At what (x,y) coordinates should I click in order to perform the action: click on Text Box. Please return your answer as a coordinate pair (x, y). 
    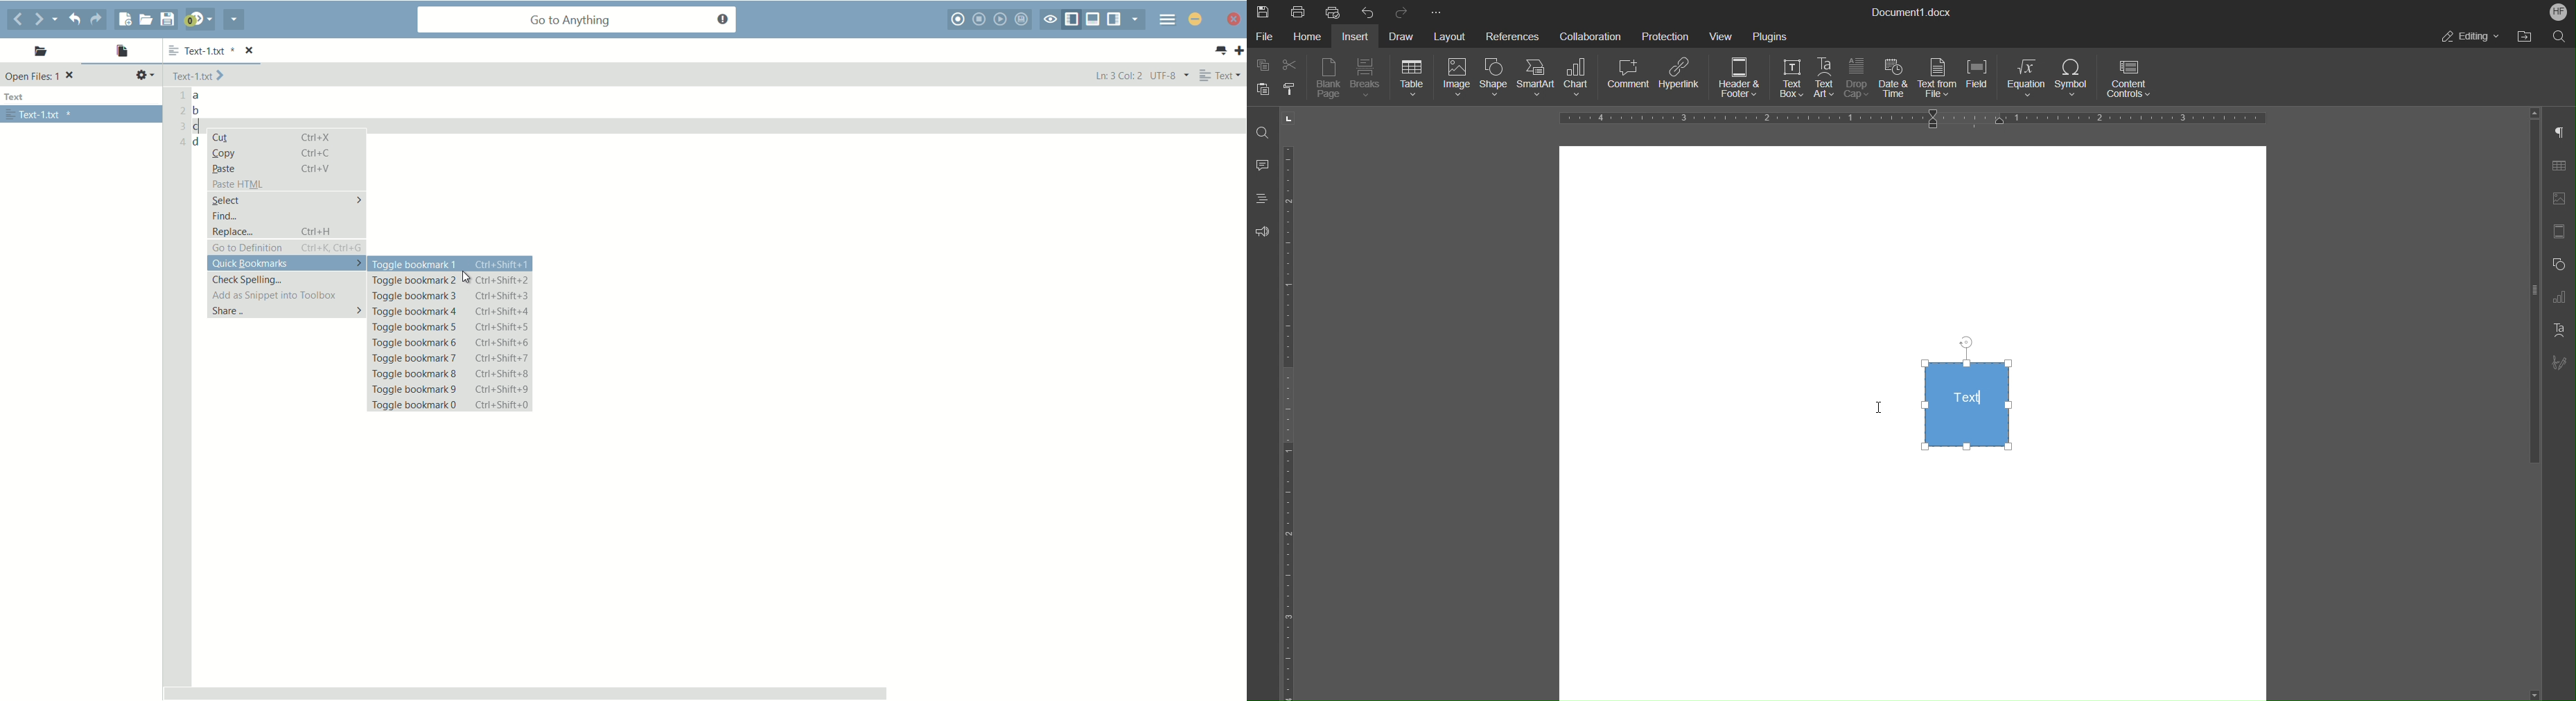
    Looking at the image, I should click on (1787, 80).